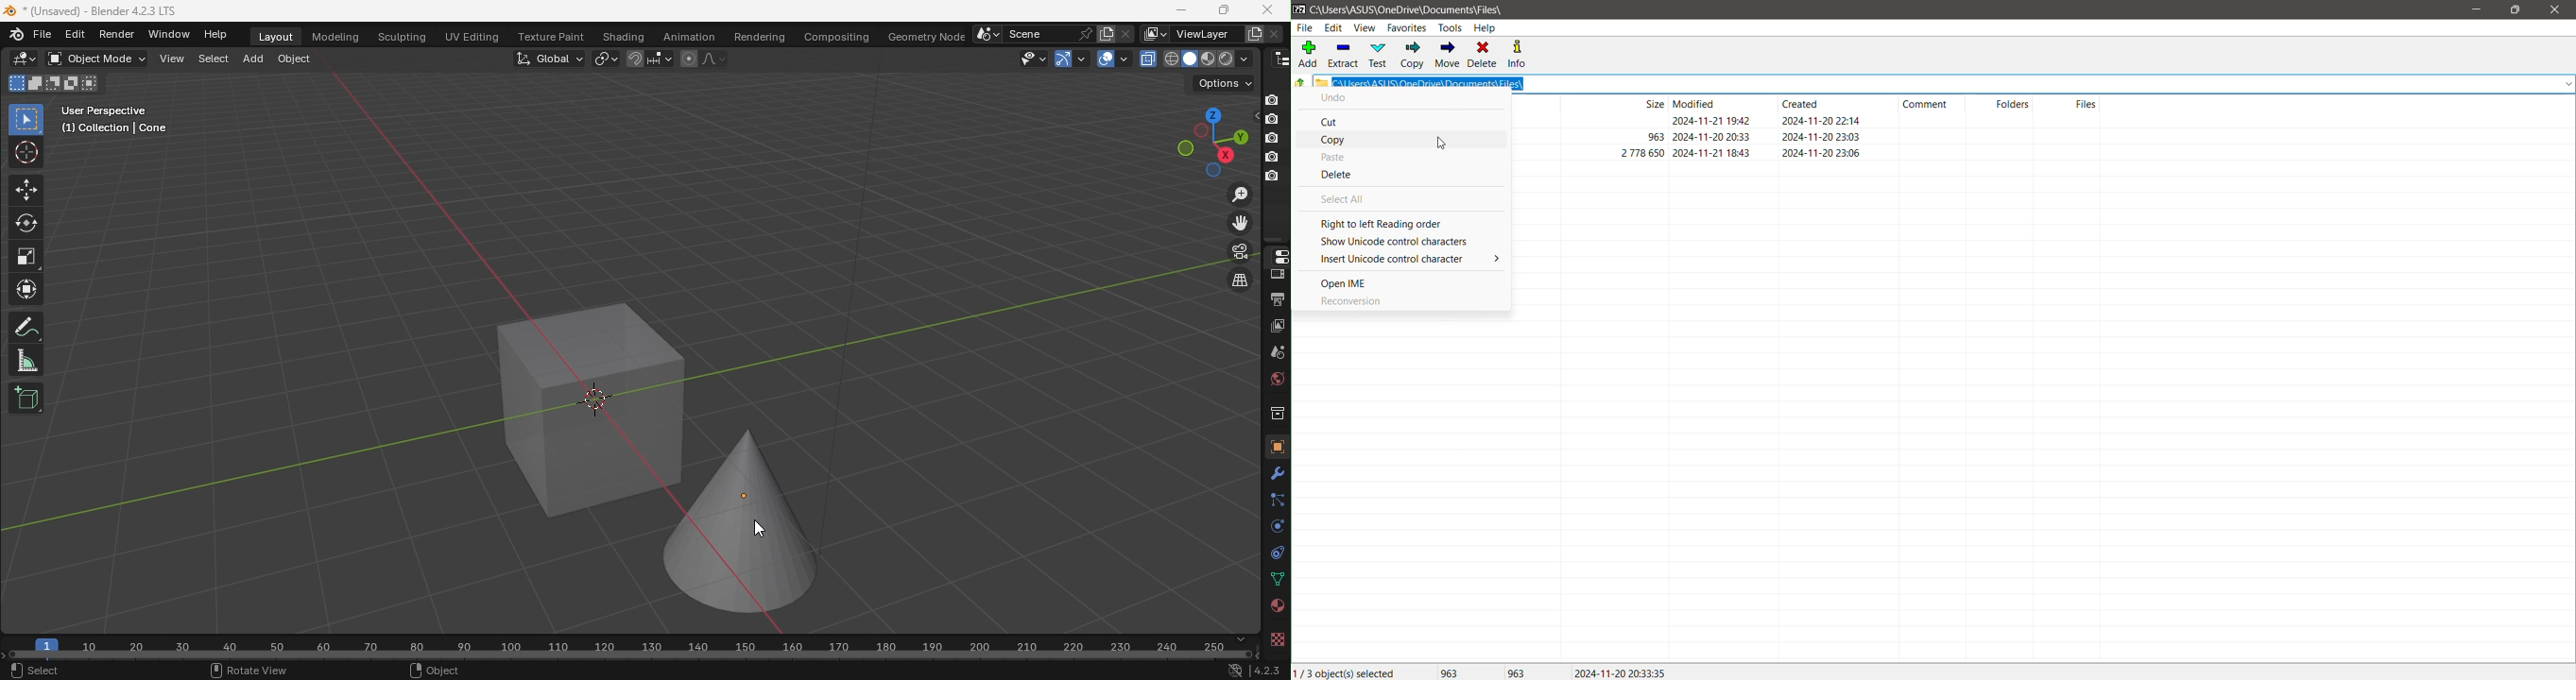  Describe the element at coordinates (1654, 104) in the screenshot. I see `size` at that location.